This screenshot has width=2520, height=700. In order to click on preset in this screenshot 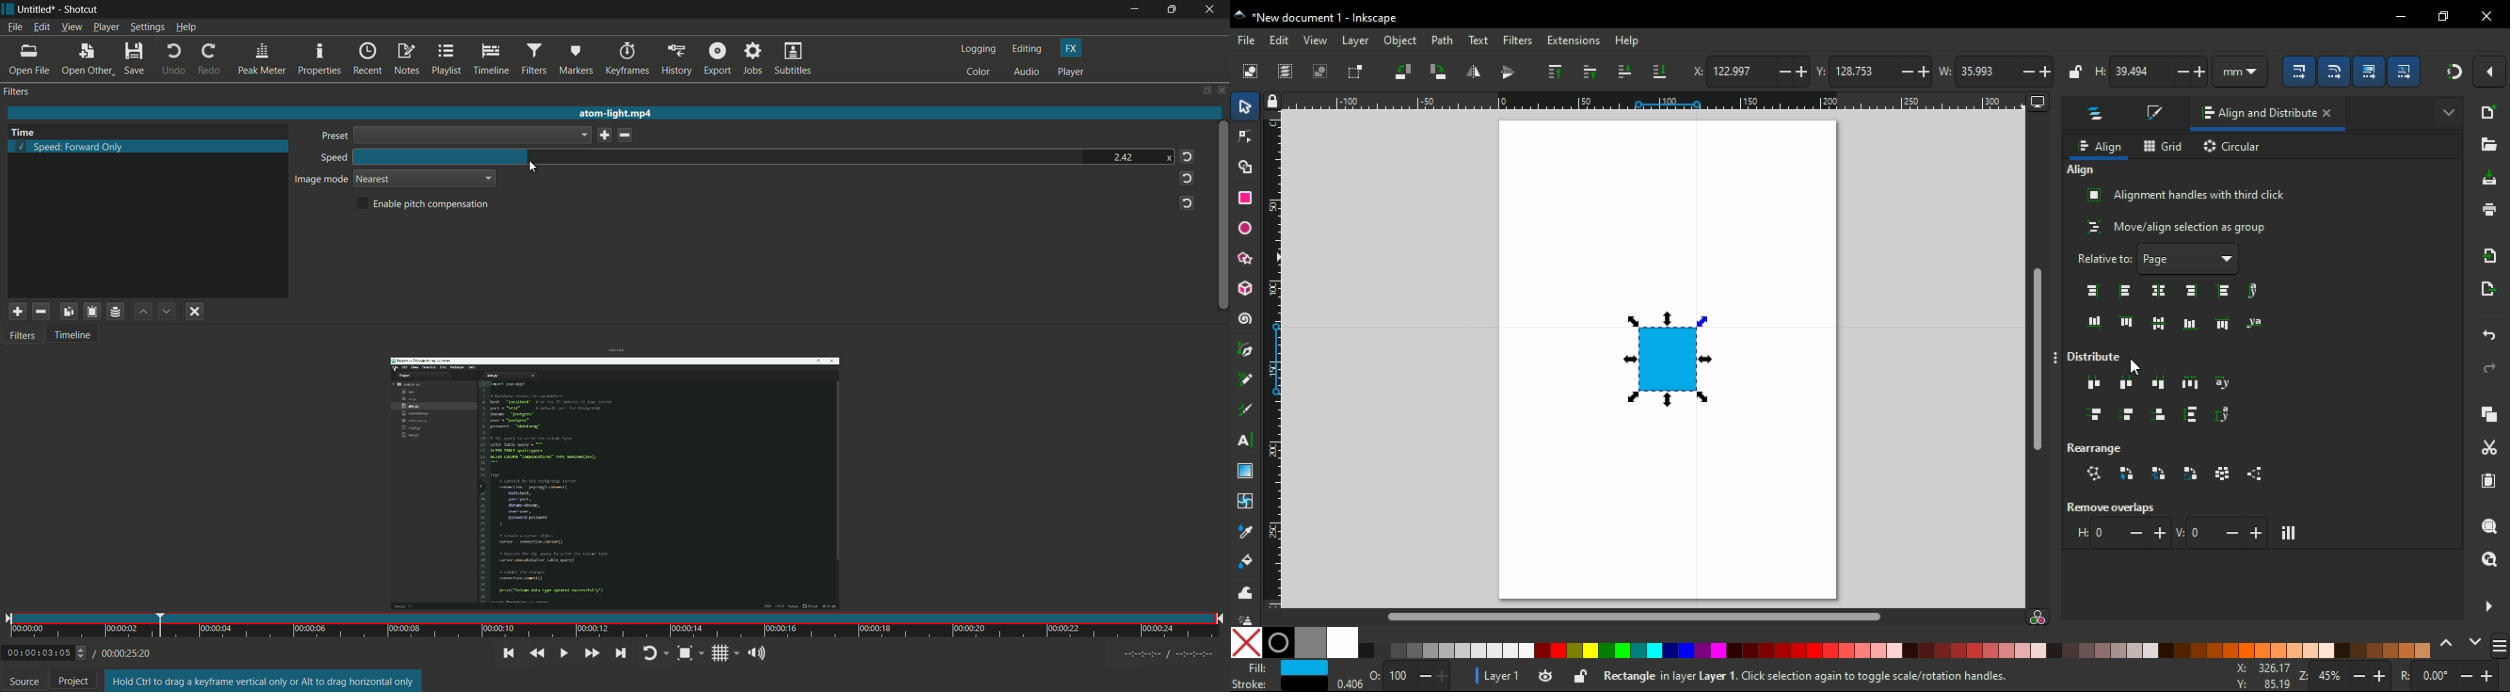, I will do `click(332, 136)`.